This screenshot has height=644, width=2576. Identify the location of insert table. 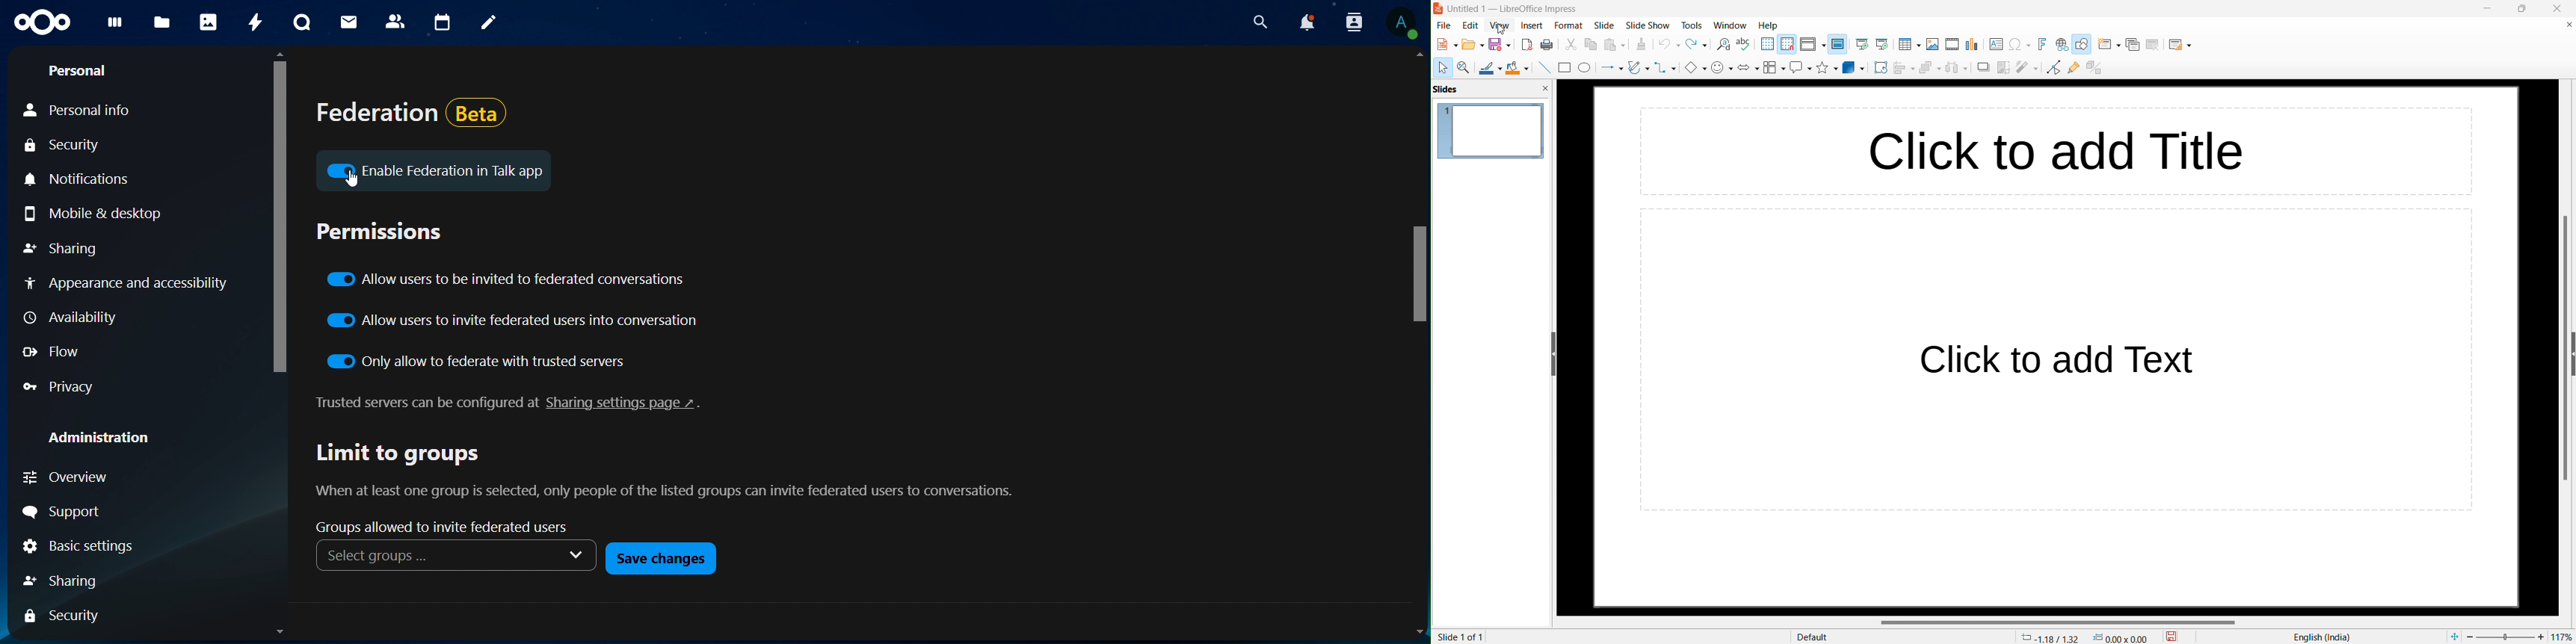
(1910, 44).